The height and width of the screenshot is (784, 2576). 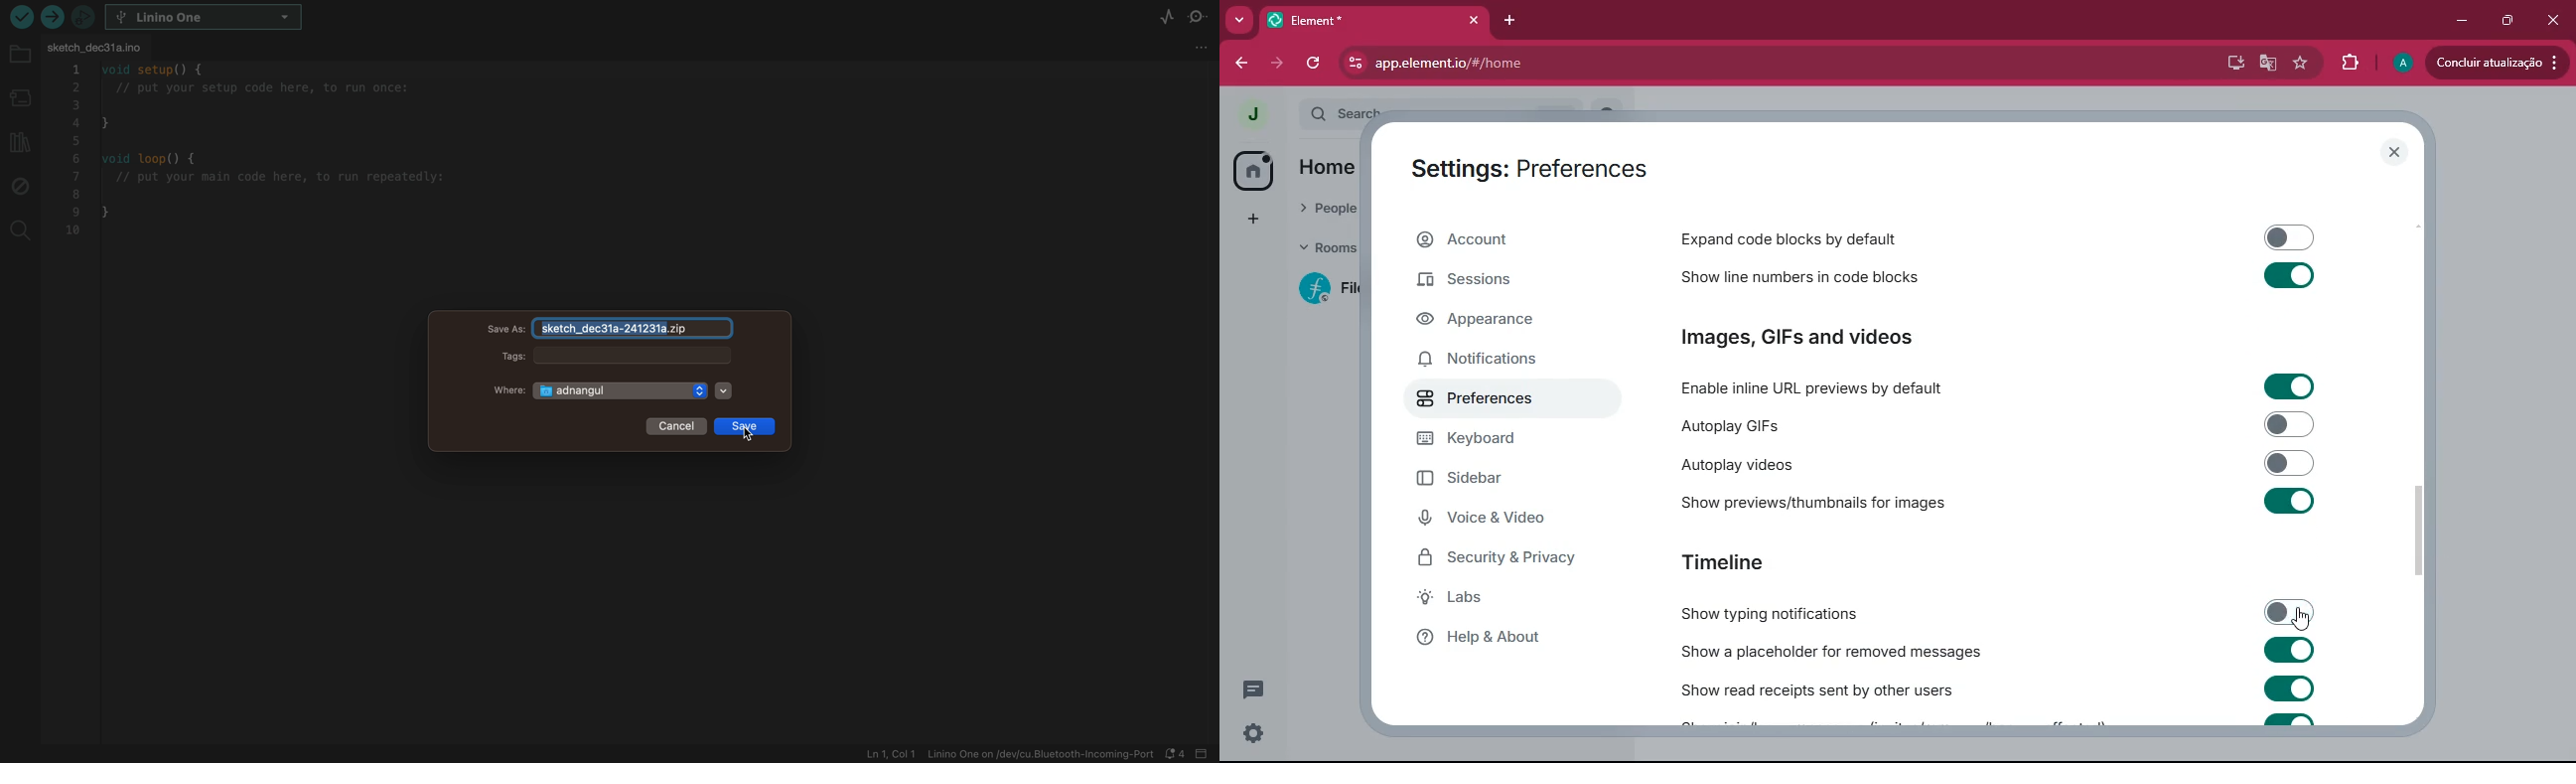 I want to click on add tab, so click(x=1508, y=21).